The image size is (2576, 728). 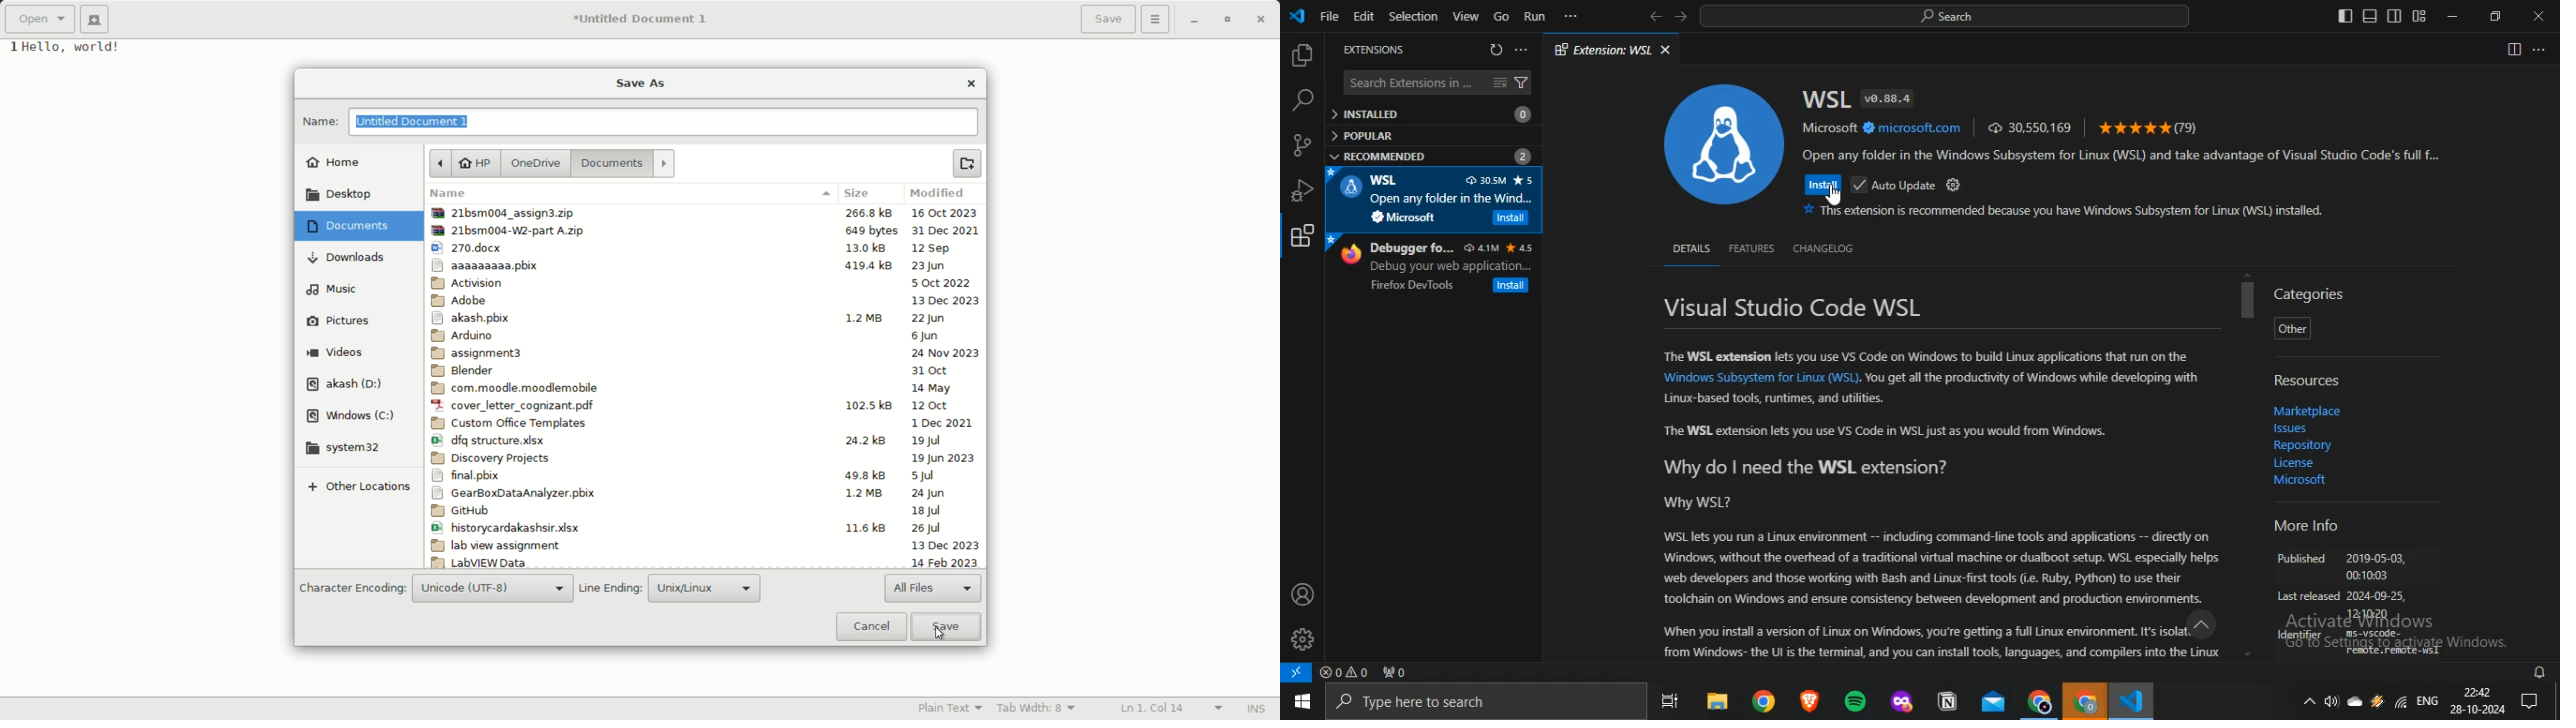 What do you see at coordinates (2032, 378) in the screenshot?
I see `You get all the productivity of Windows while developing with` at bounding box center [2032, 378].